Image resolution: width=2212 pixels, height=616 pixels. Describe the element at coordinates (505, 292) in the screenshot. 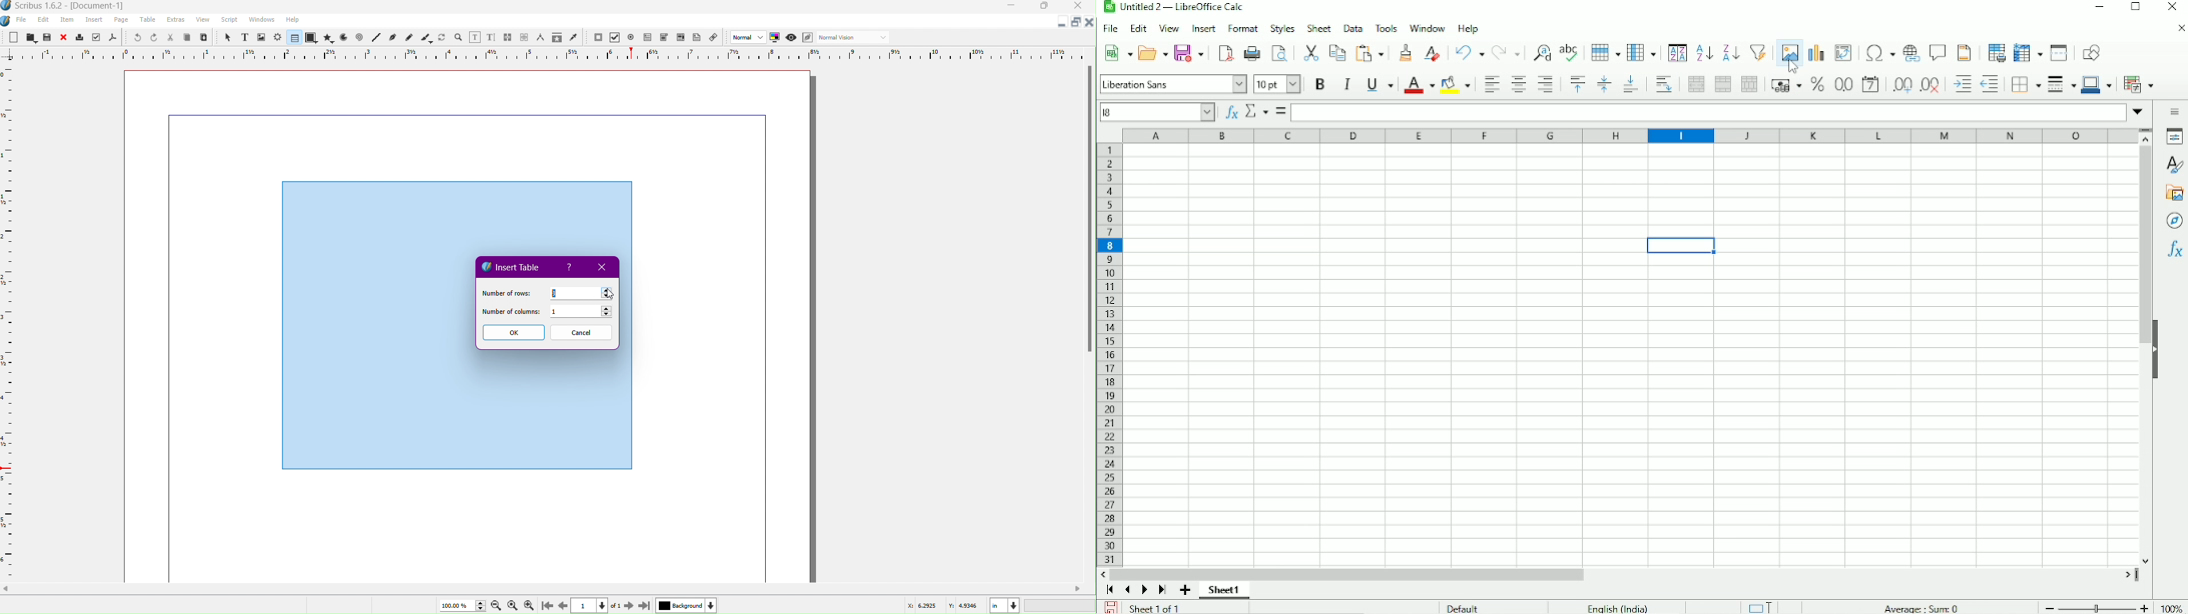

I see `Number of Rows` at that location.